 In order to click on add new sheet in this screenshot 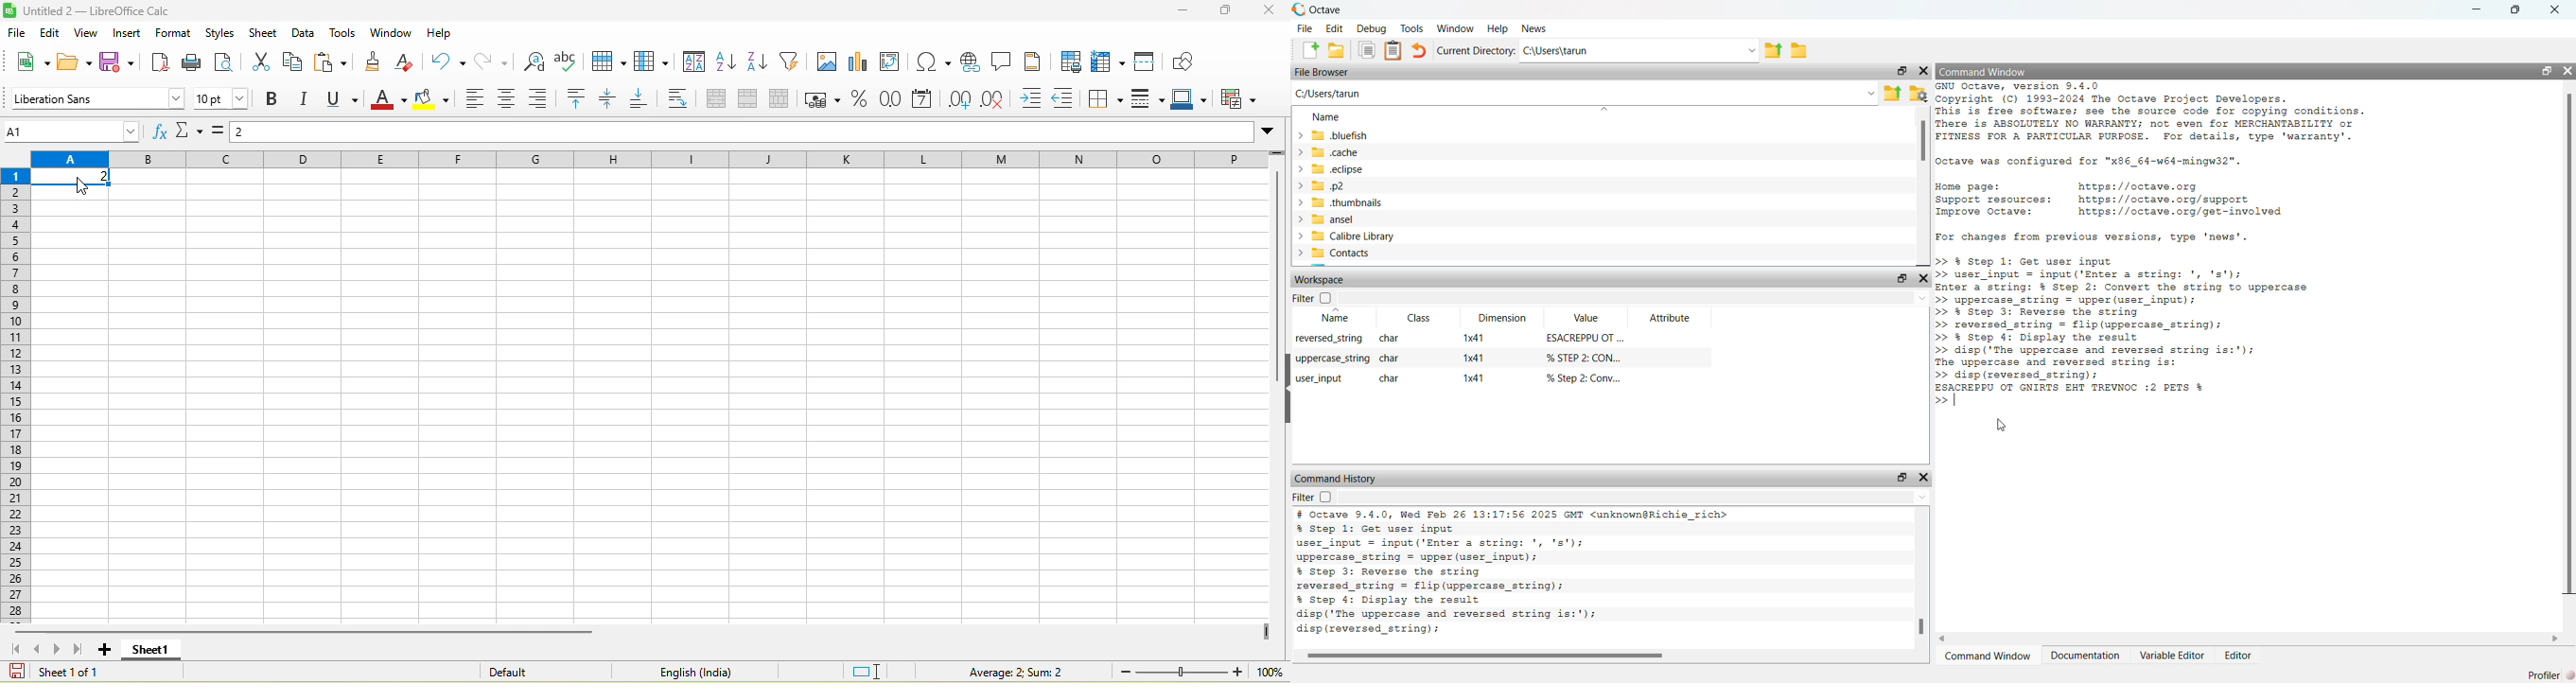, I will do `click(106, 650)`.